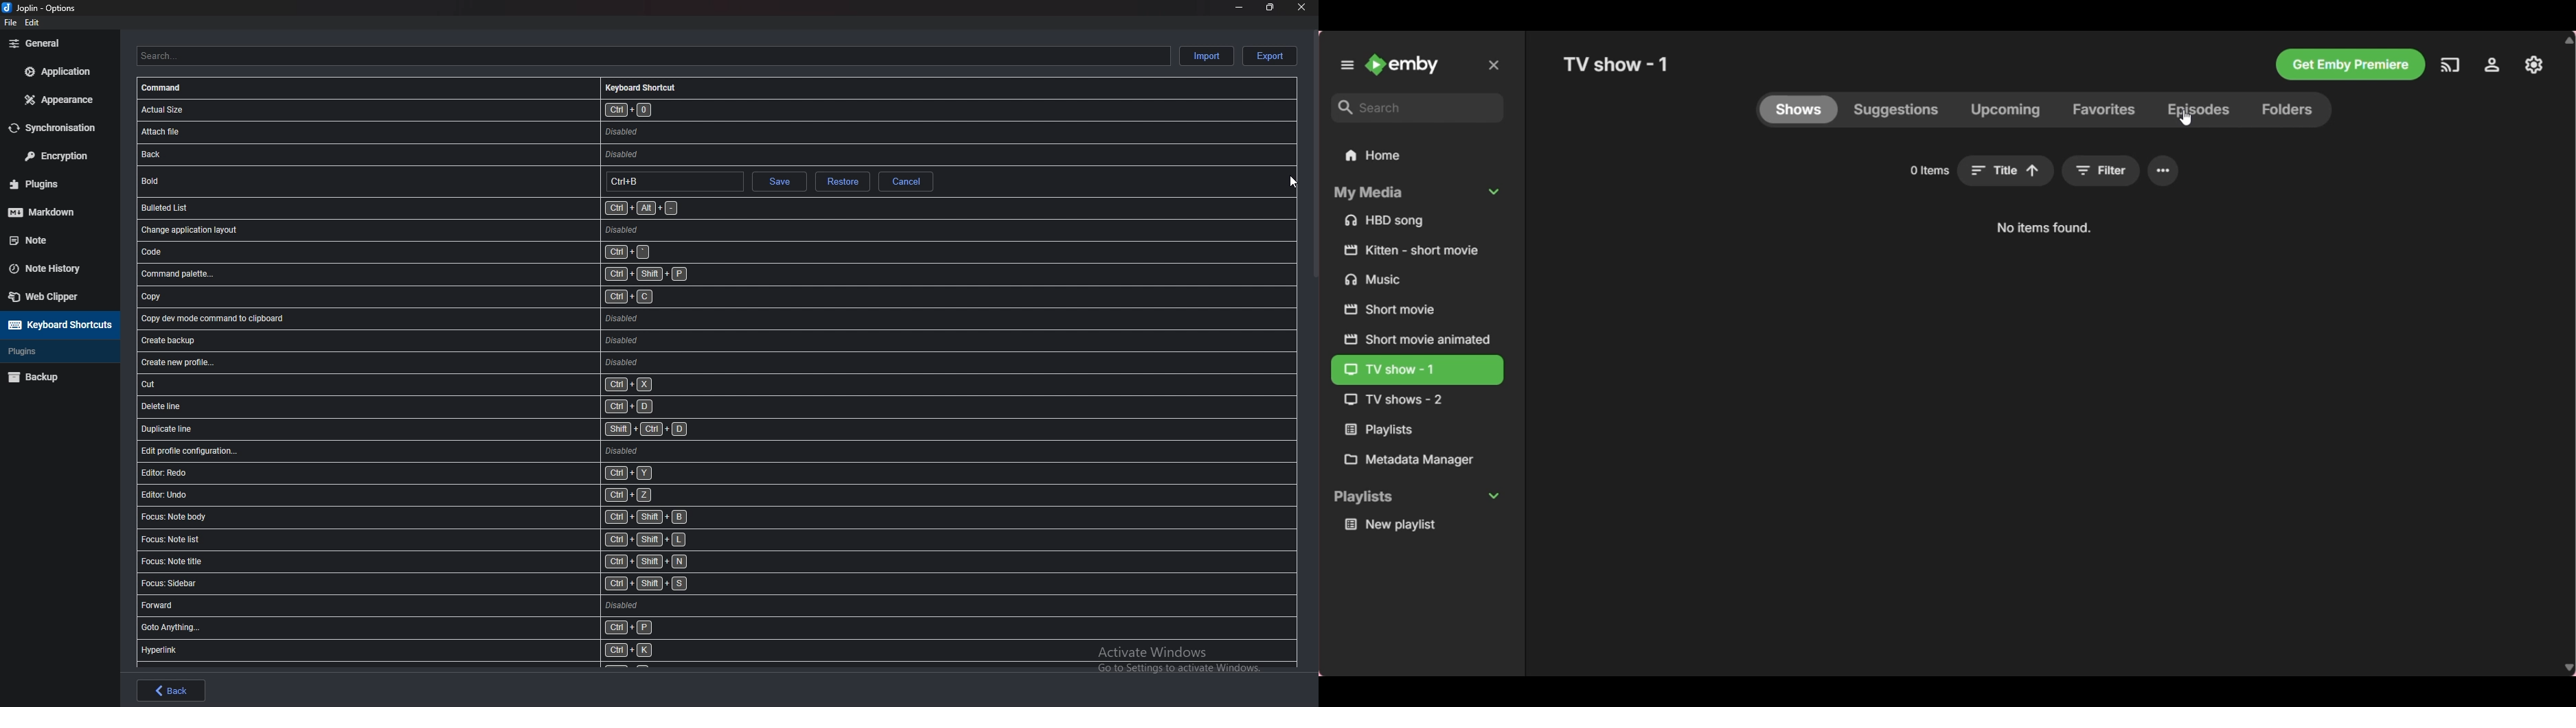 Image resolution: width=2576 pixels, height=728 pixels. Describe the element at coordinates (1417, 221) in the screenshot. I see `Song` at that location.